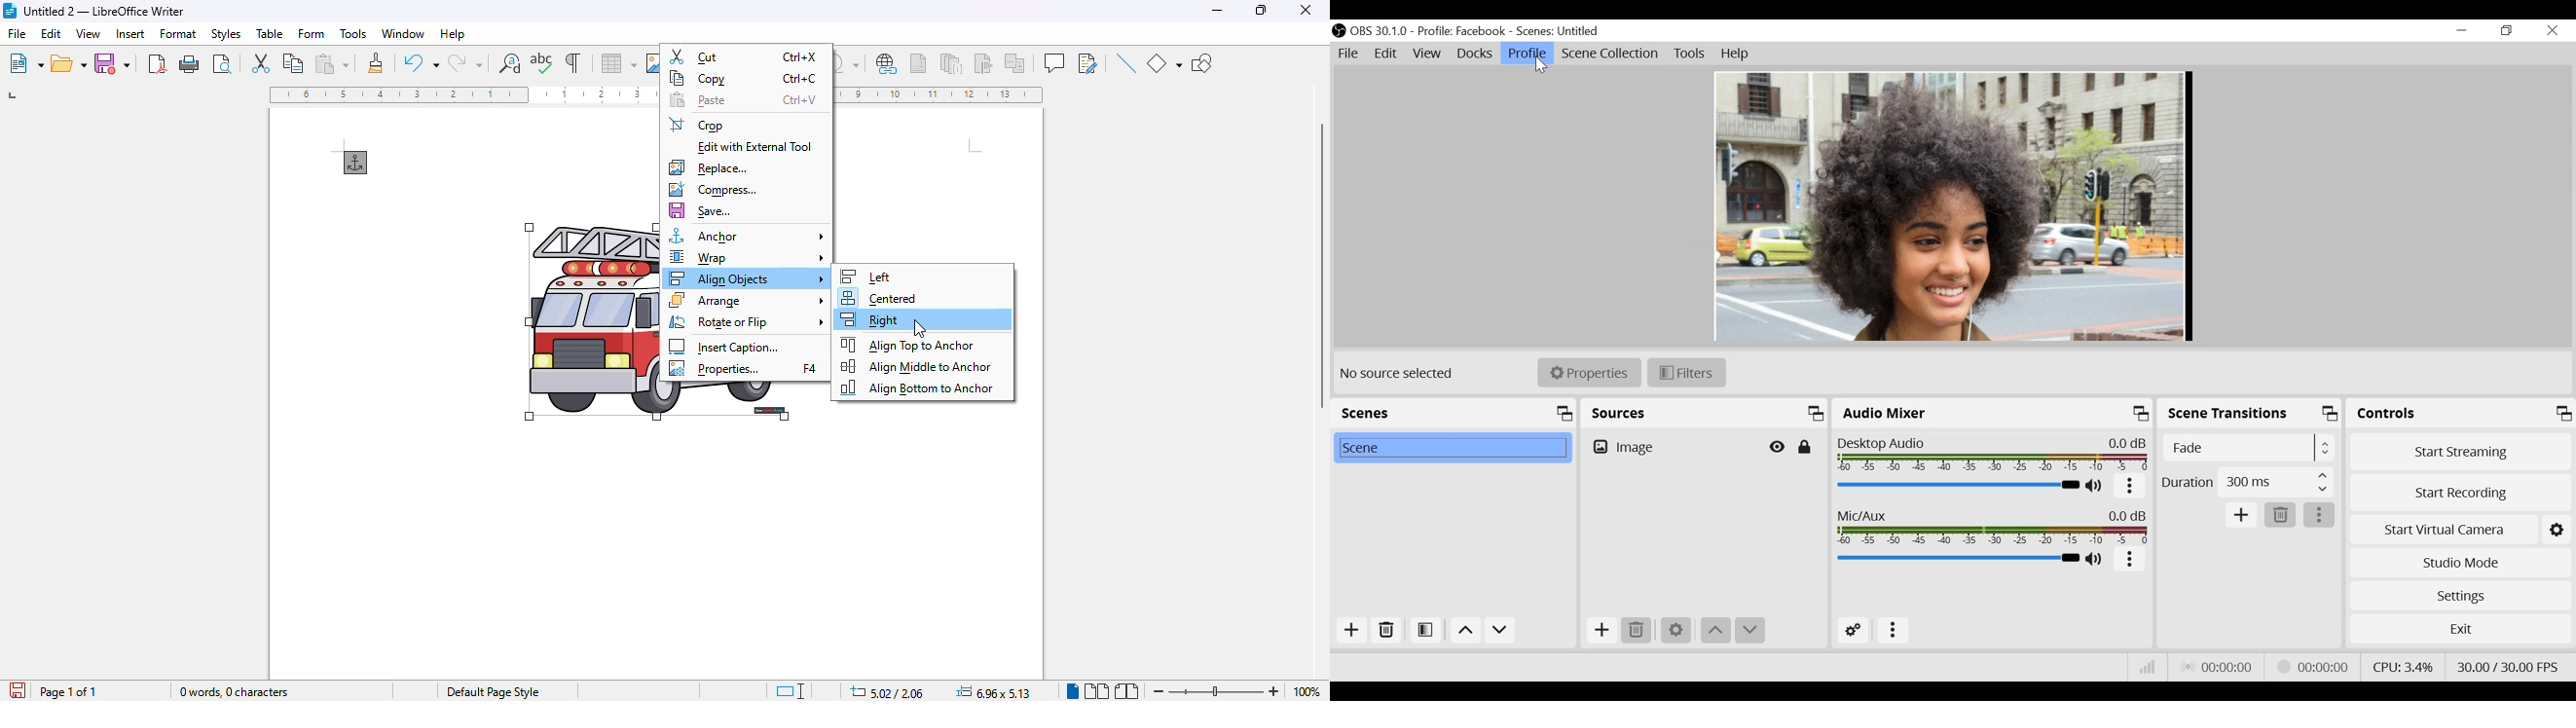 The image size is (2576, 728). What do you see at coordinates (1461, 32) in the screenshot?
I see `Profile Name` at bounding box center [1461, 32].